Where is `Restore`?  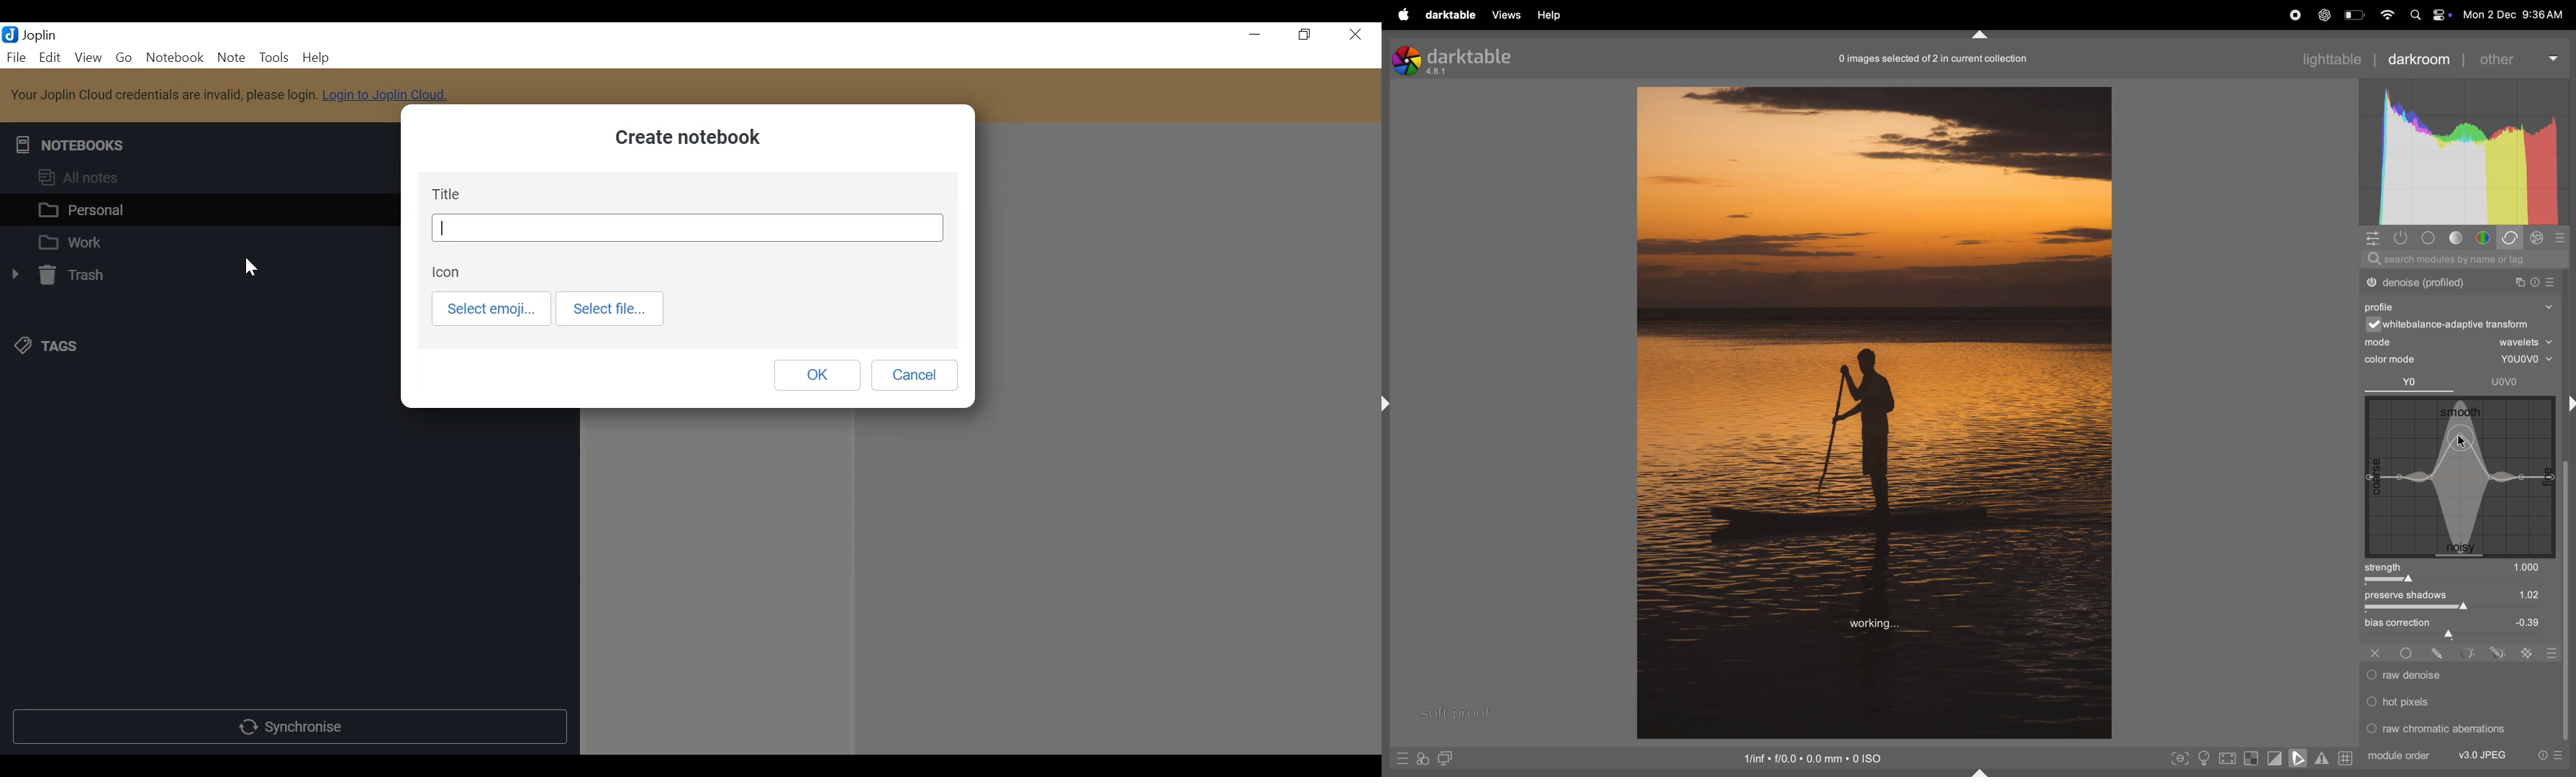
Restore is located at coordinates (1305, 35).